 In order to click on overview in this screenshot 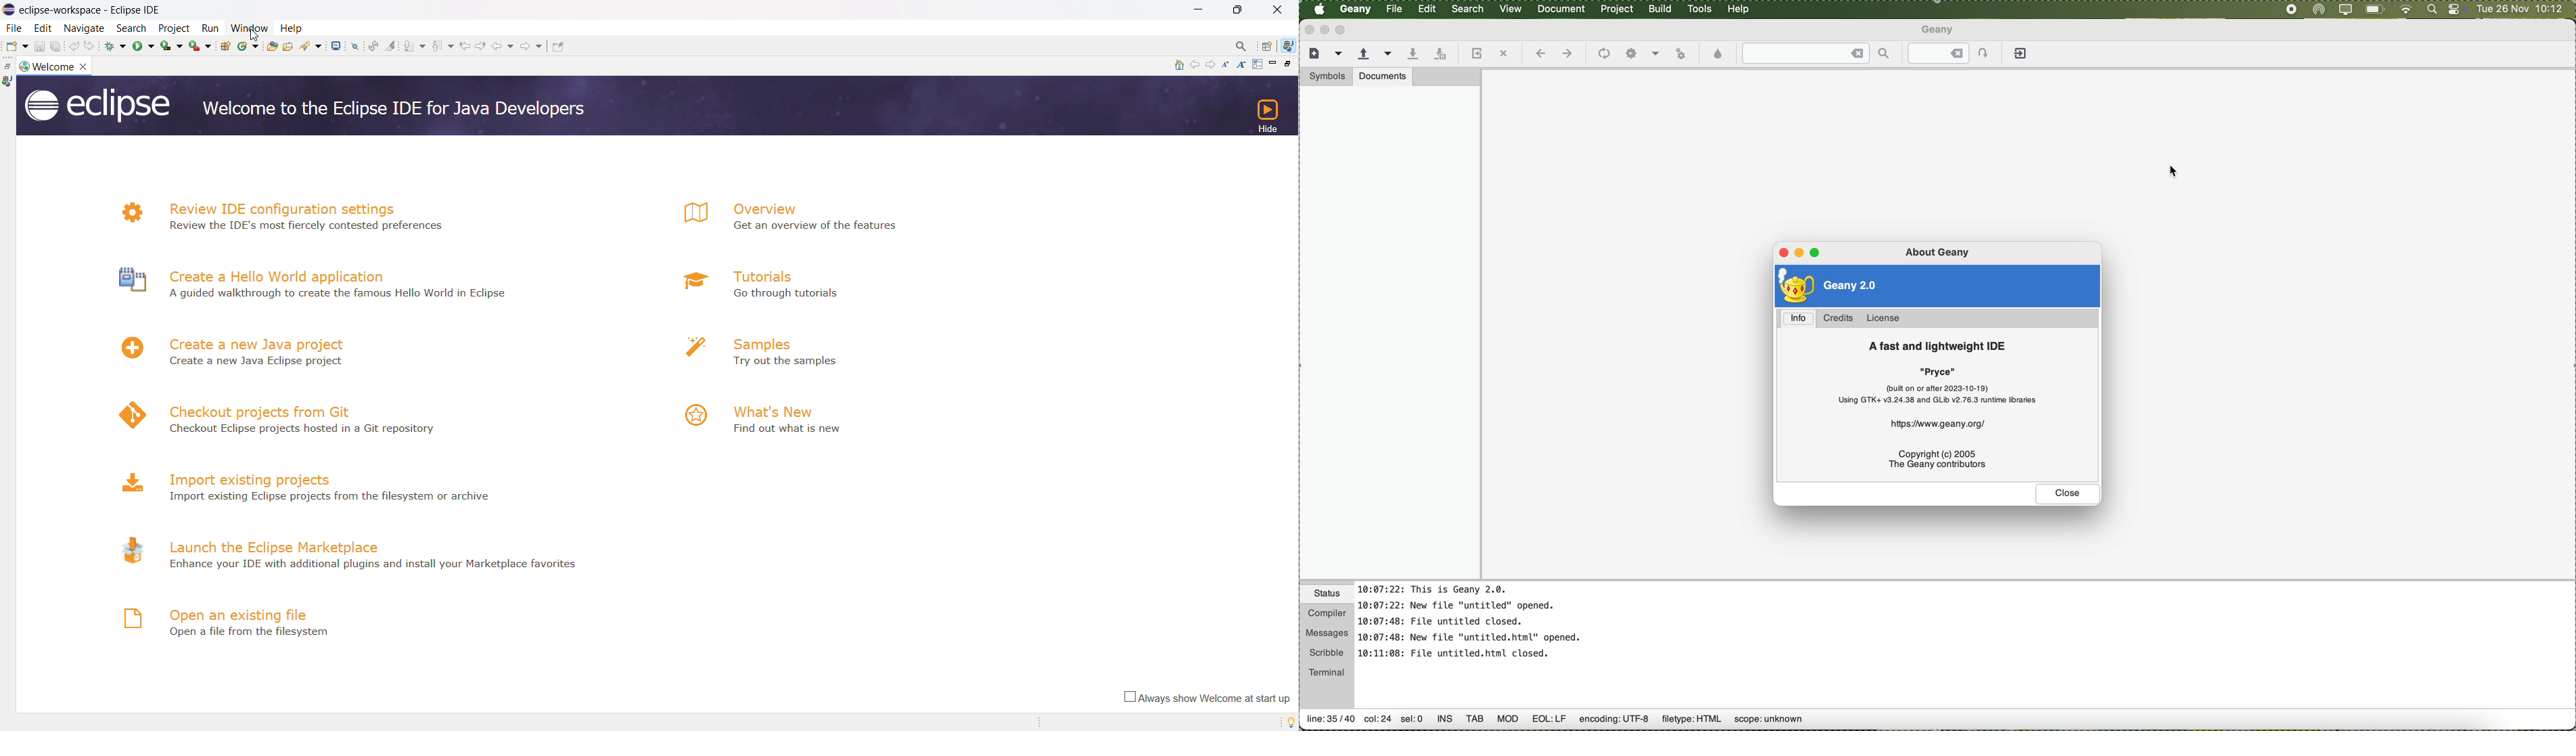, I will do `click(766, 208)`.